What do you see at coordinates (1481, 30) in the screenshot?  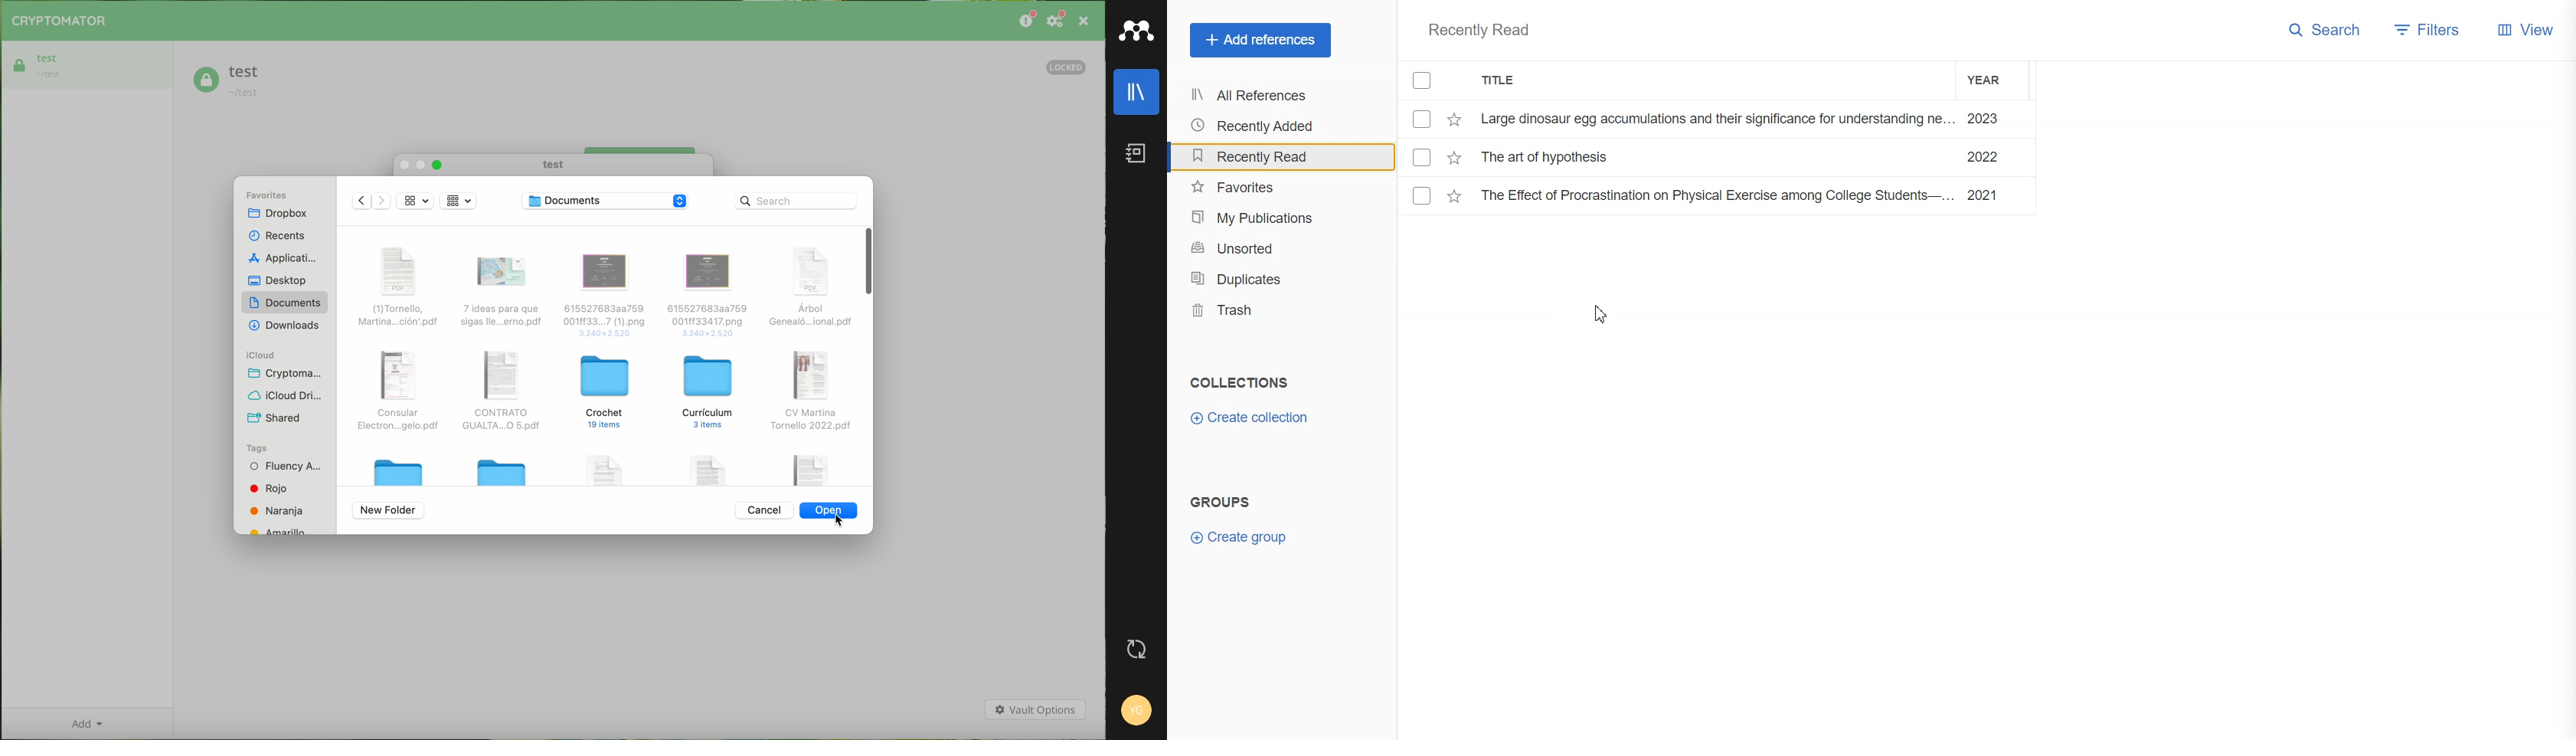 I see `Recently Read` at bounding box center [1481, 30].